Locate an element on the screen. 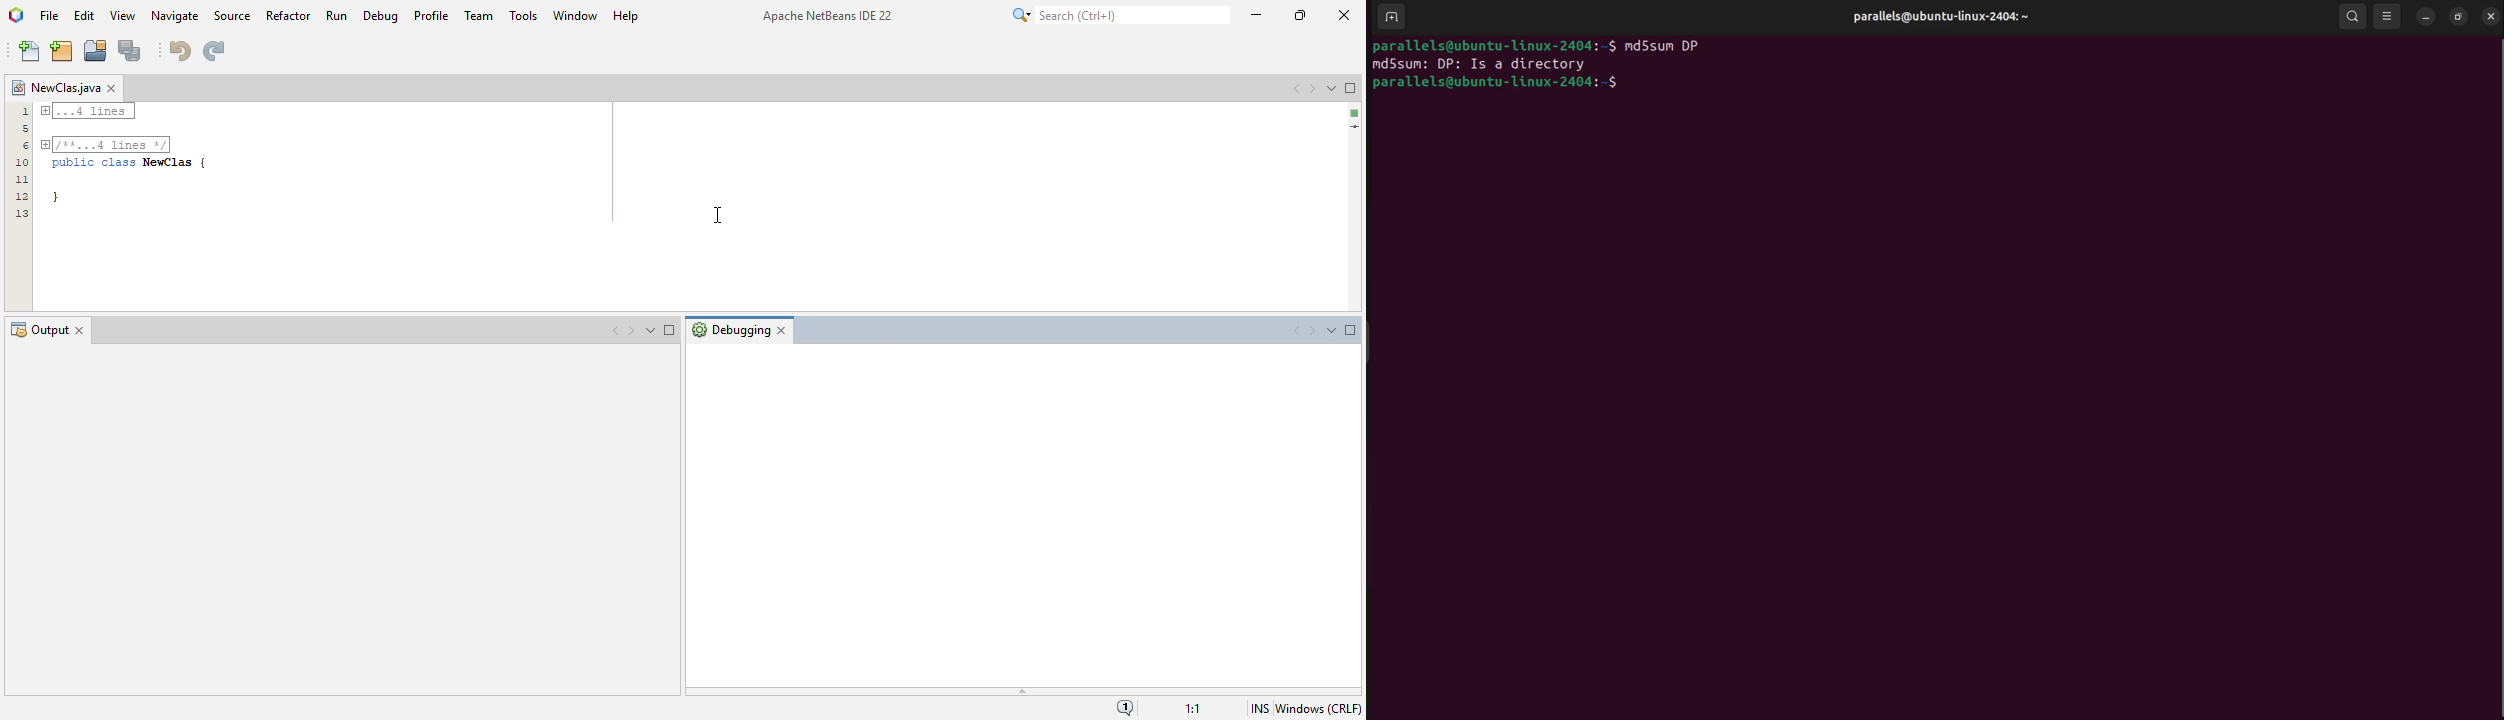 This screenshot has height=728, width=2520. minimize is located at coordinates (1256, 15).